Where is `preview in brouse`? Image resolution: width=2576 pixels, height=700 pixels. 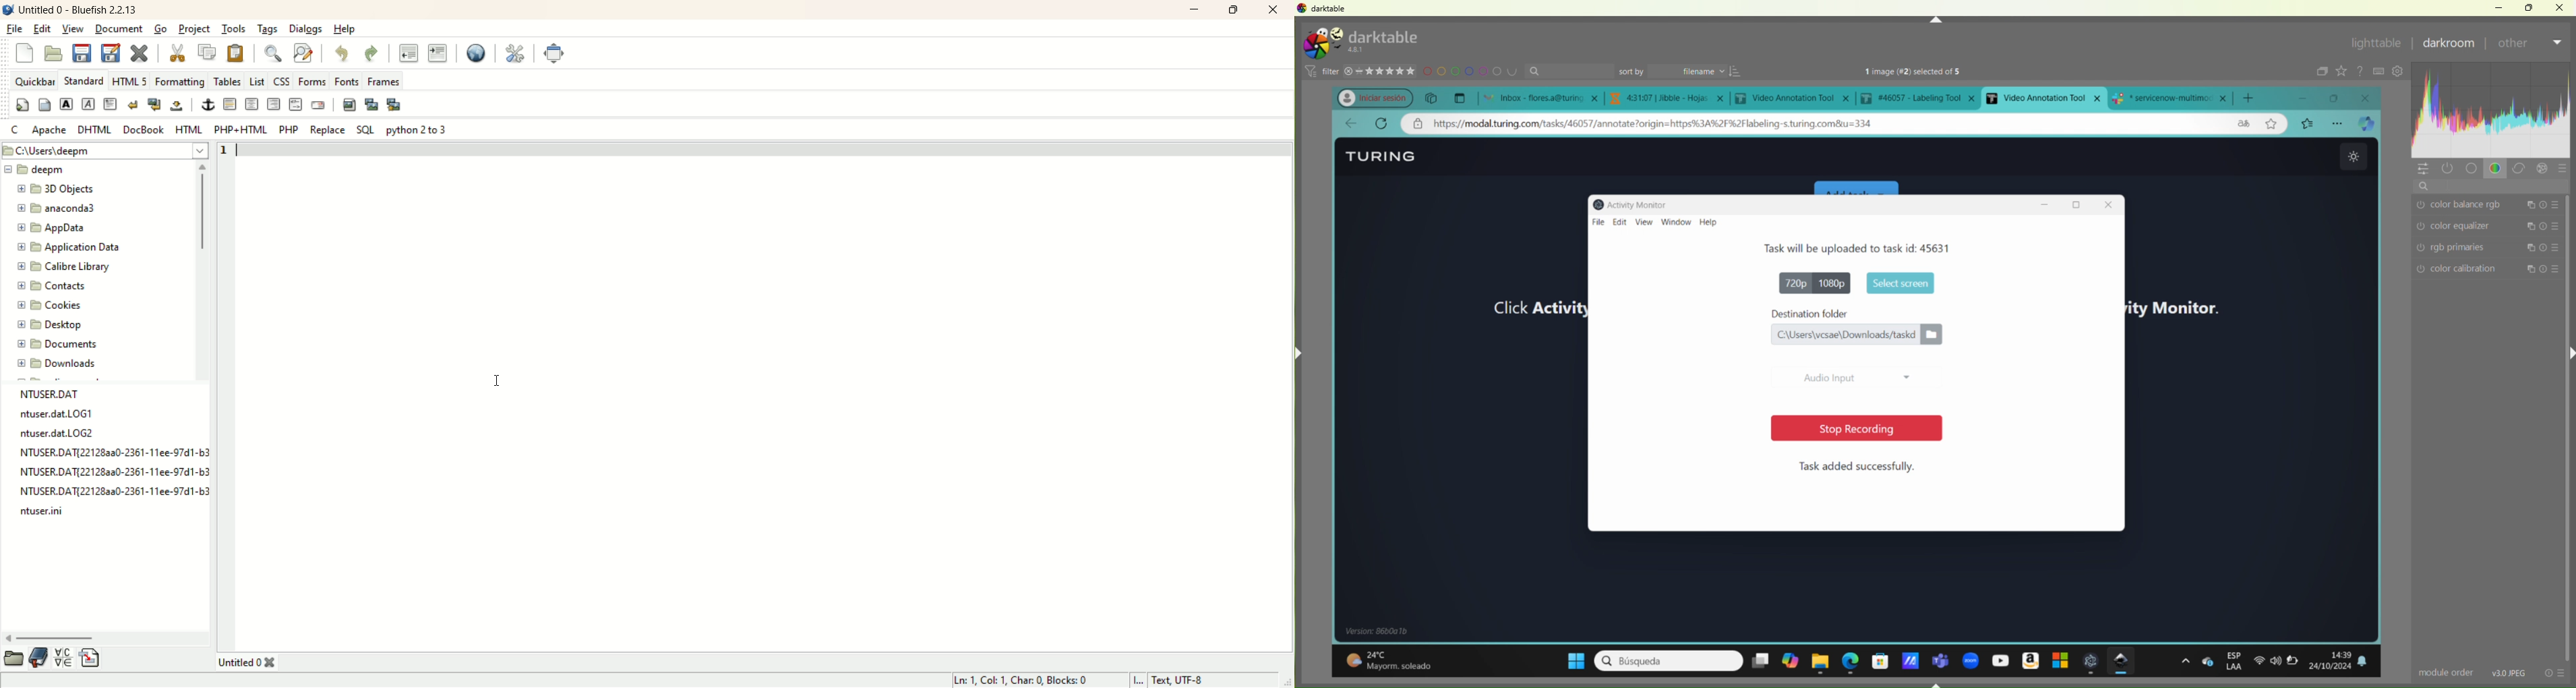
preview in brouse is located at coordinates (480, 53).